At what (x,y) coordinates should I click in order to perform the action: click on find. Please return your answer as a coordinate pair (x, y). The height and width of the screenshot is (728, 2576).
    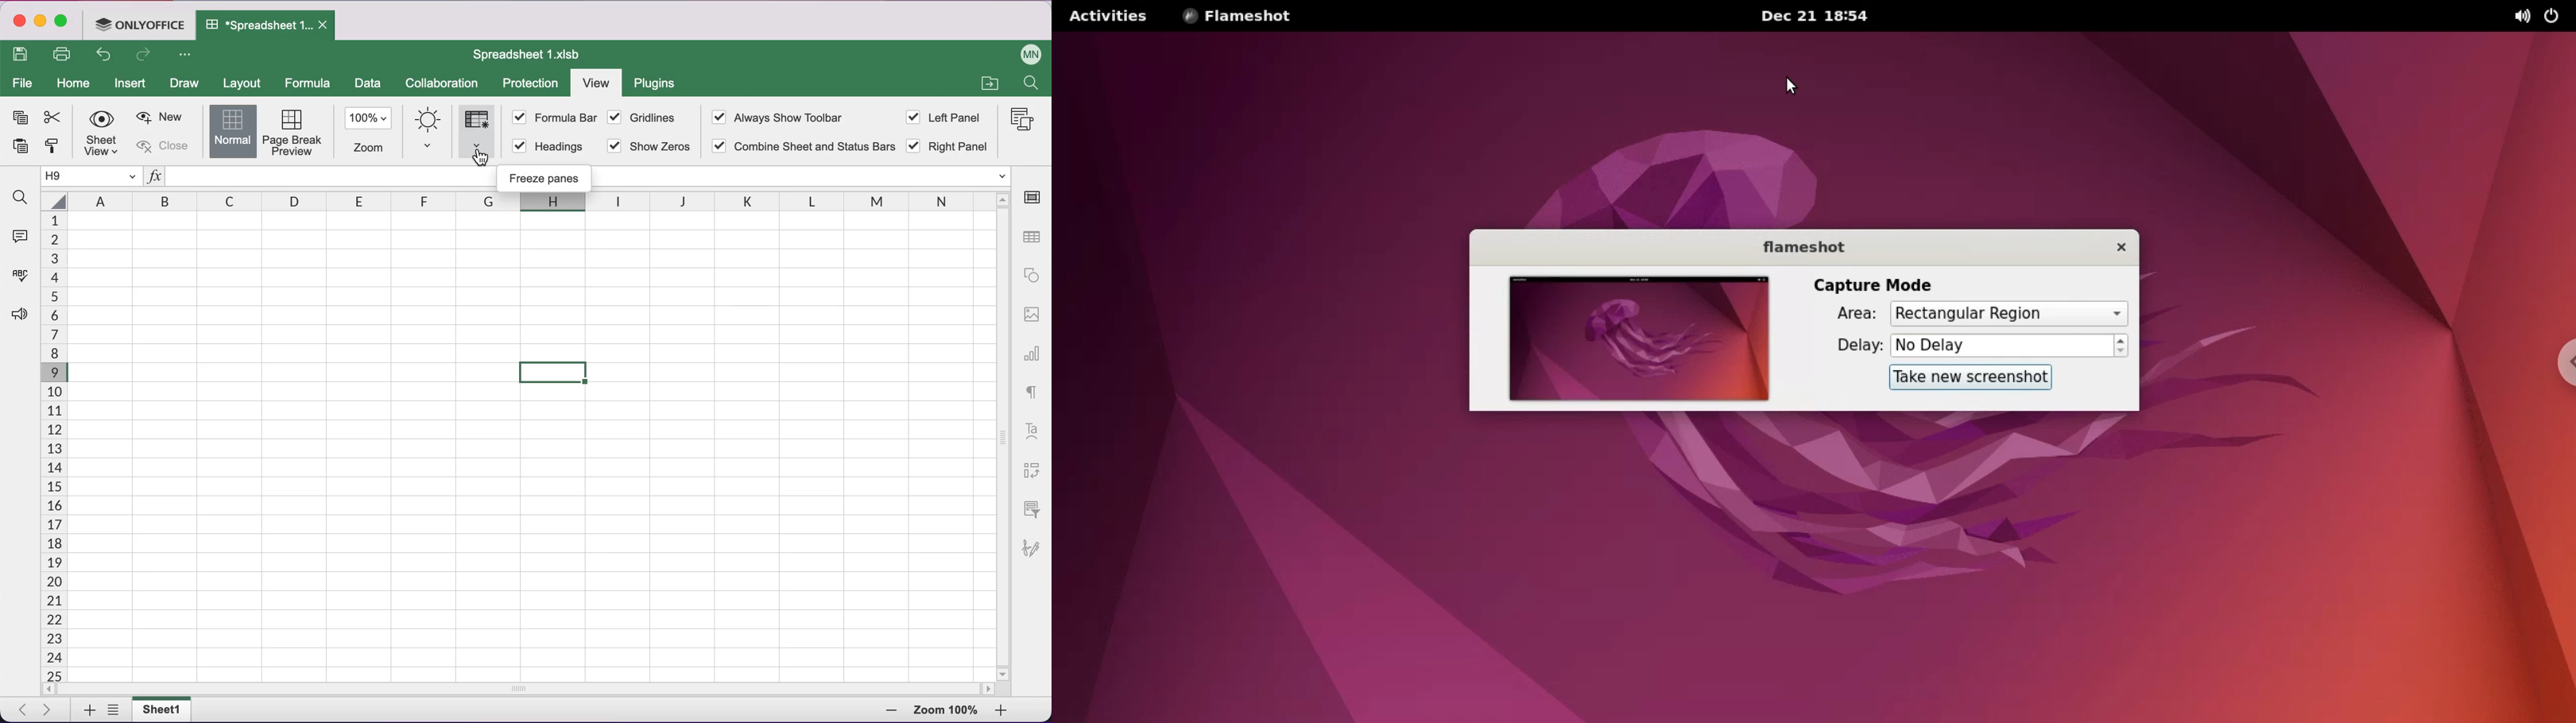
    Looking at the image, I should click on (1033, 84).